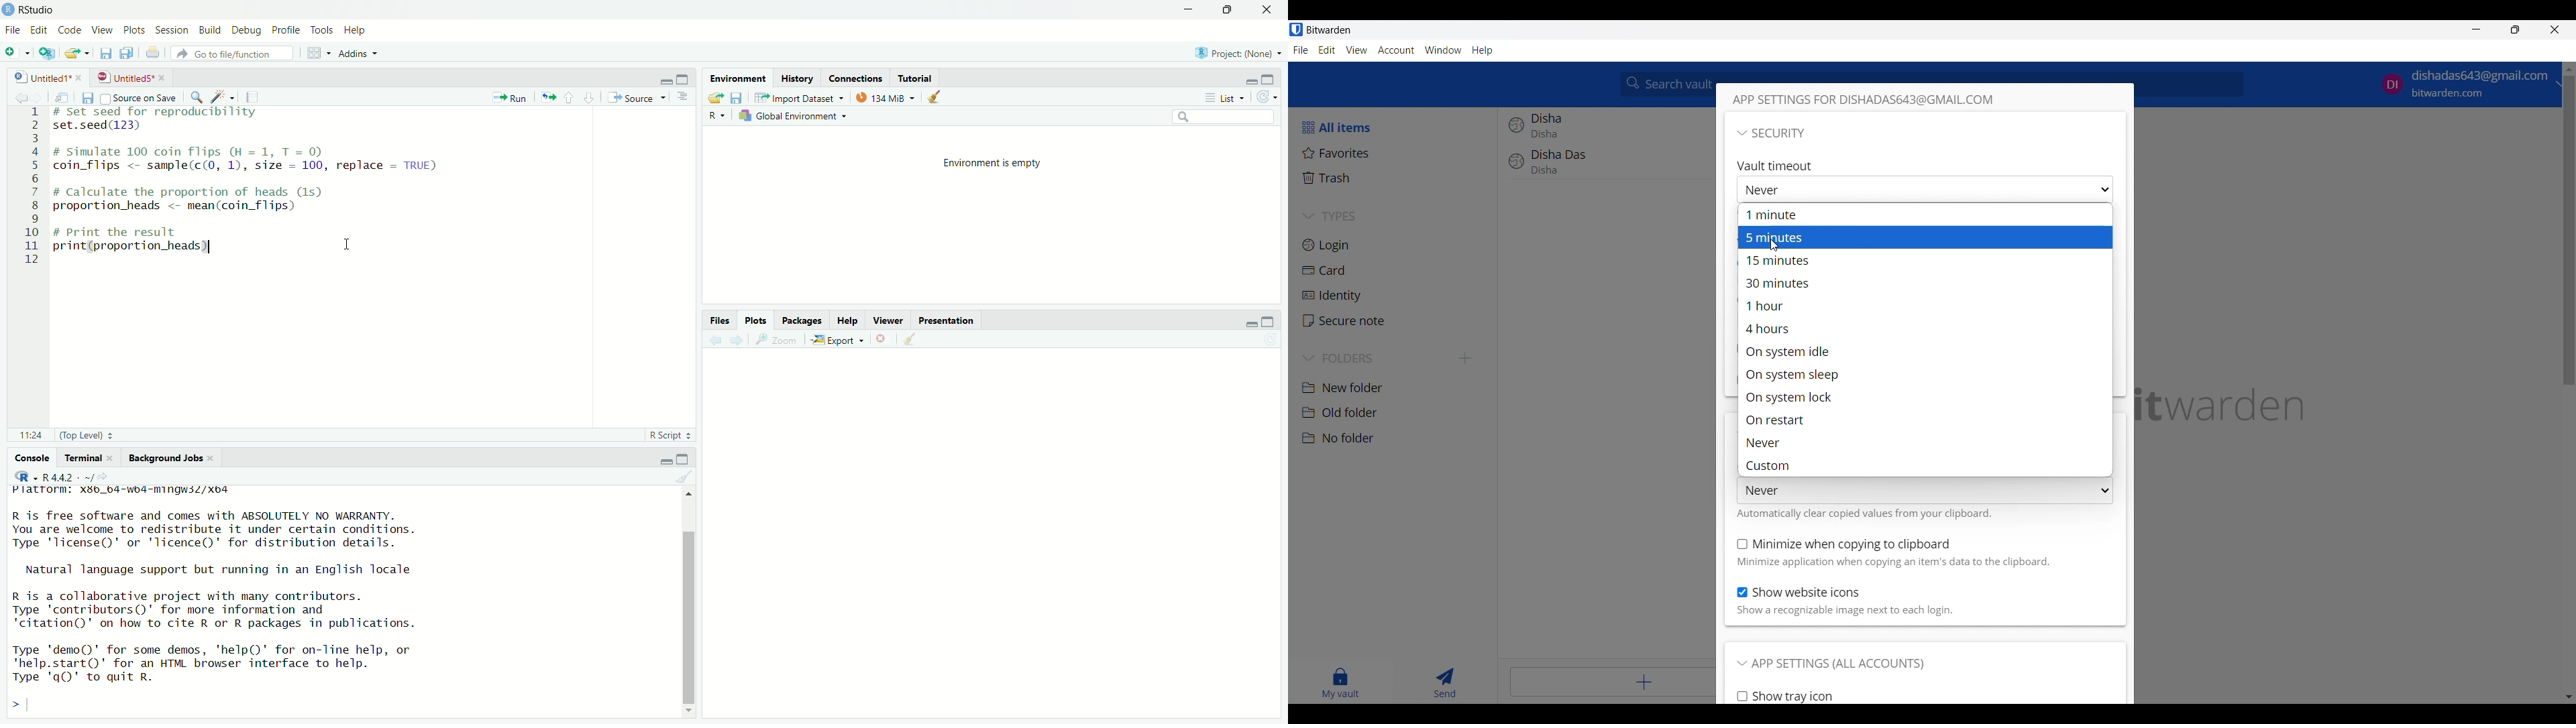 The image size is (2576, 728). Describe the element at coordinates (718, 320) in the screenshot. I see `Files` at that location.